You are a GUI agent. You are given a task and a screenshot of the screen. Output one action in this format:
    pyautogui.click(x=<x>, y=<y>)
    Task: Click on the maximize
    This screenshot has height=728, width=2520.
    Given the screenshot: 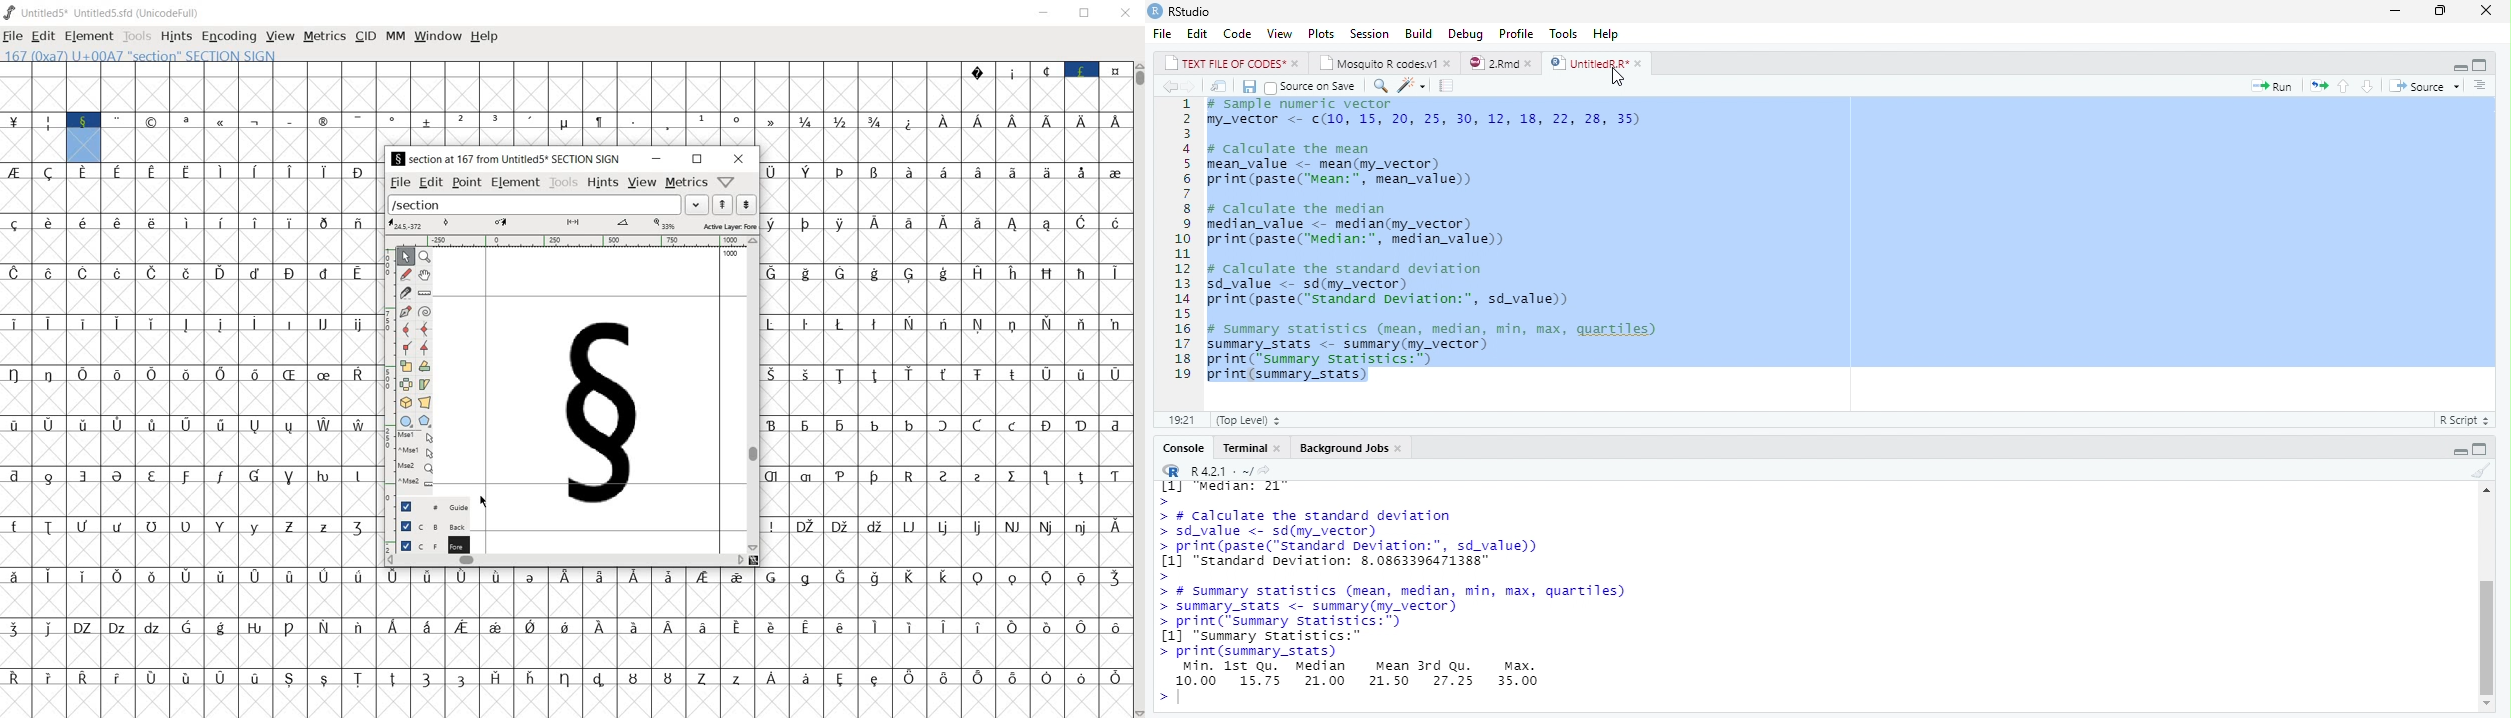 What is the action you would take?
    pyautogui.click(x=2443, y=12)
    